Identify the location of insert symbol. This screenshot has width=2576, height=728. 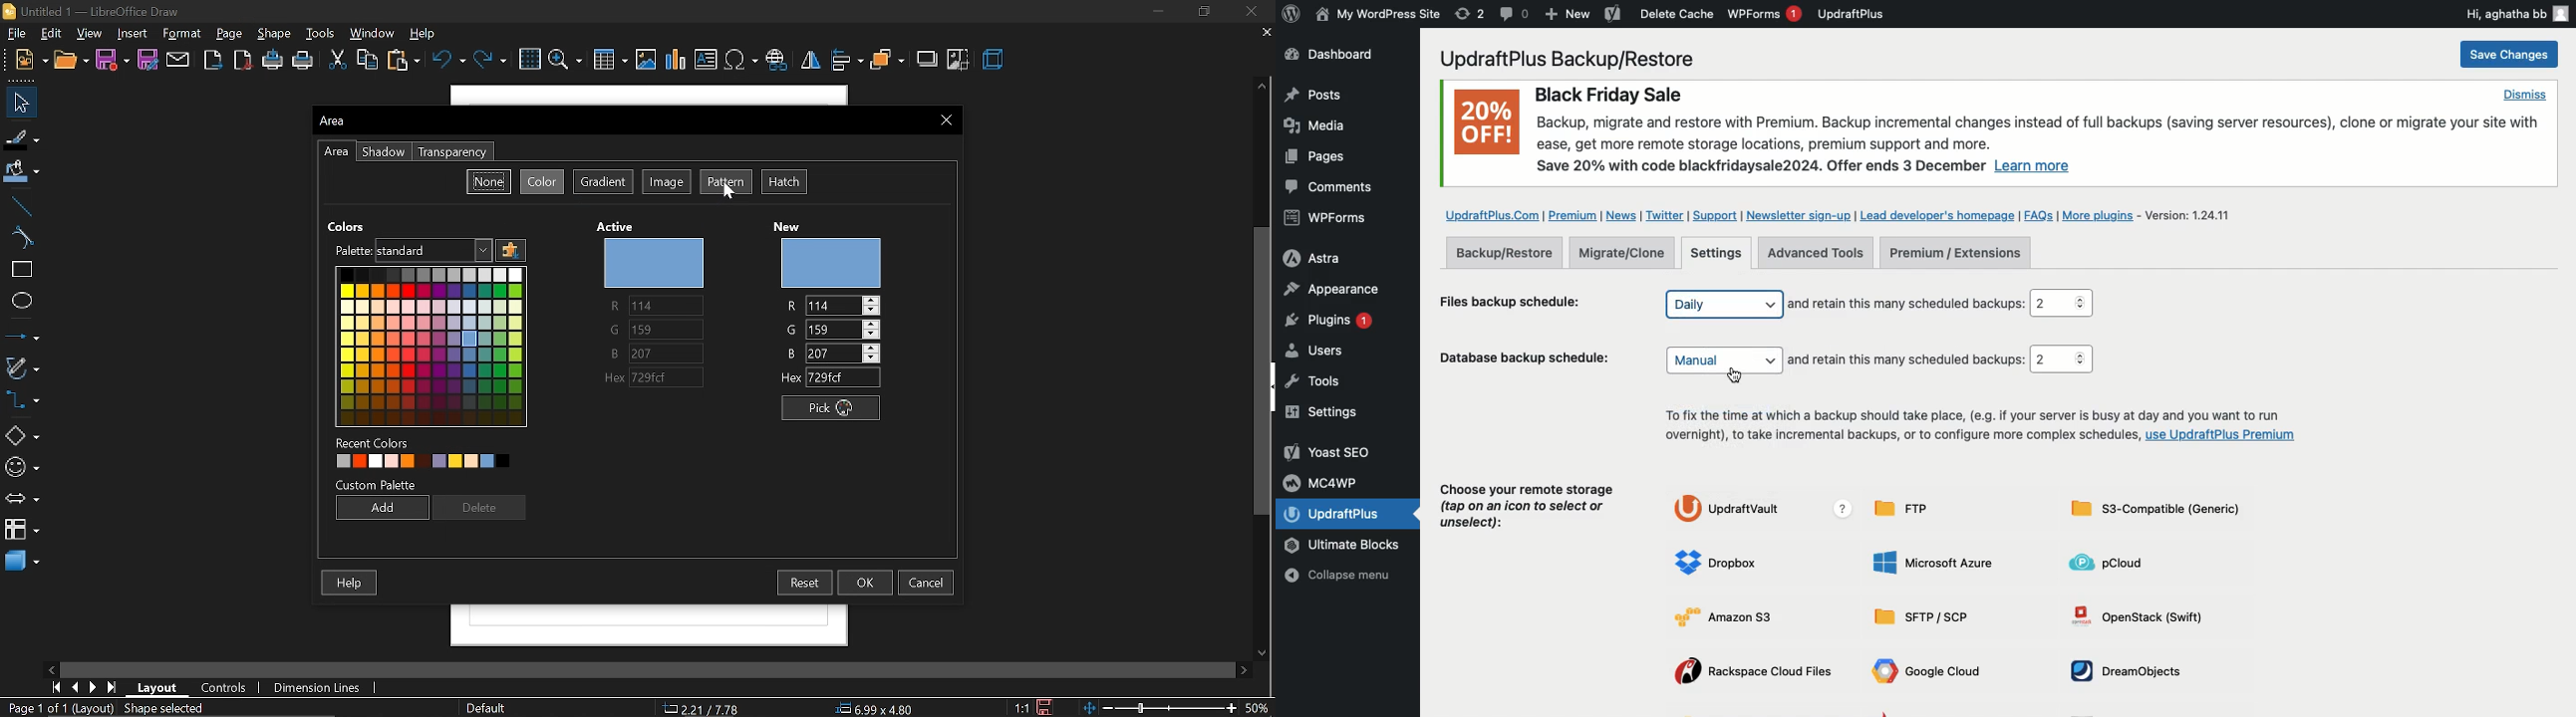
(739, 59).